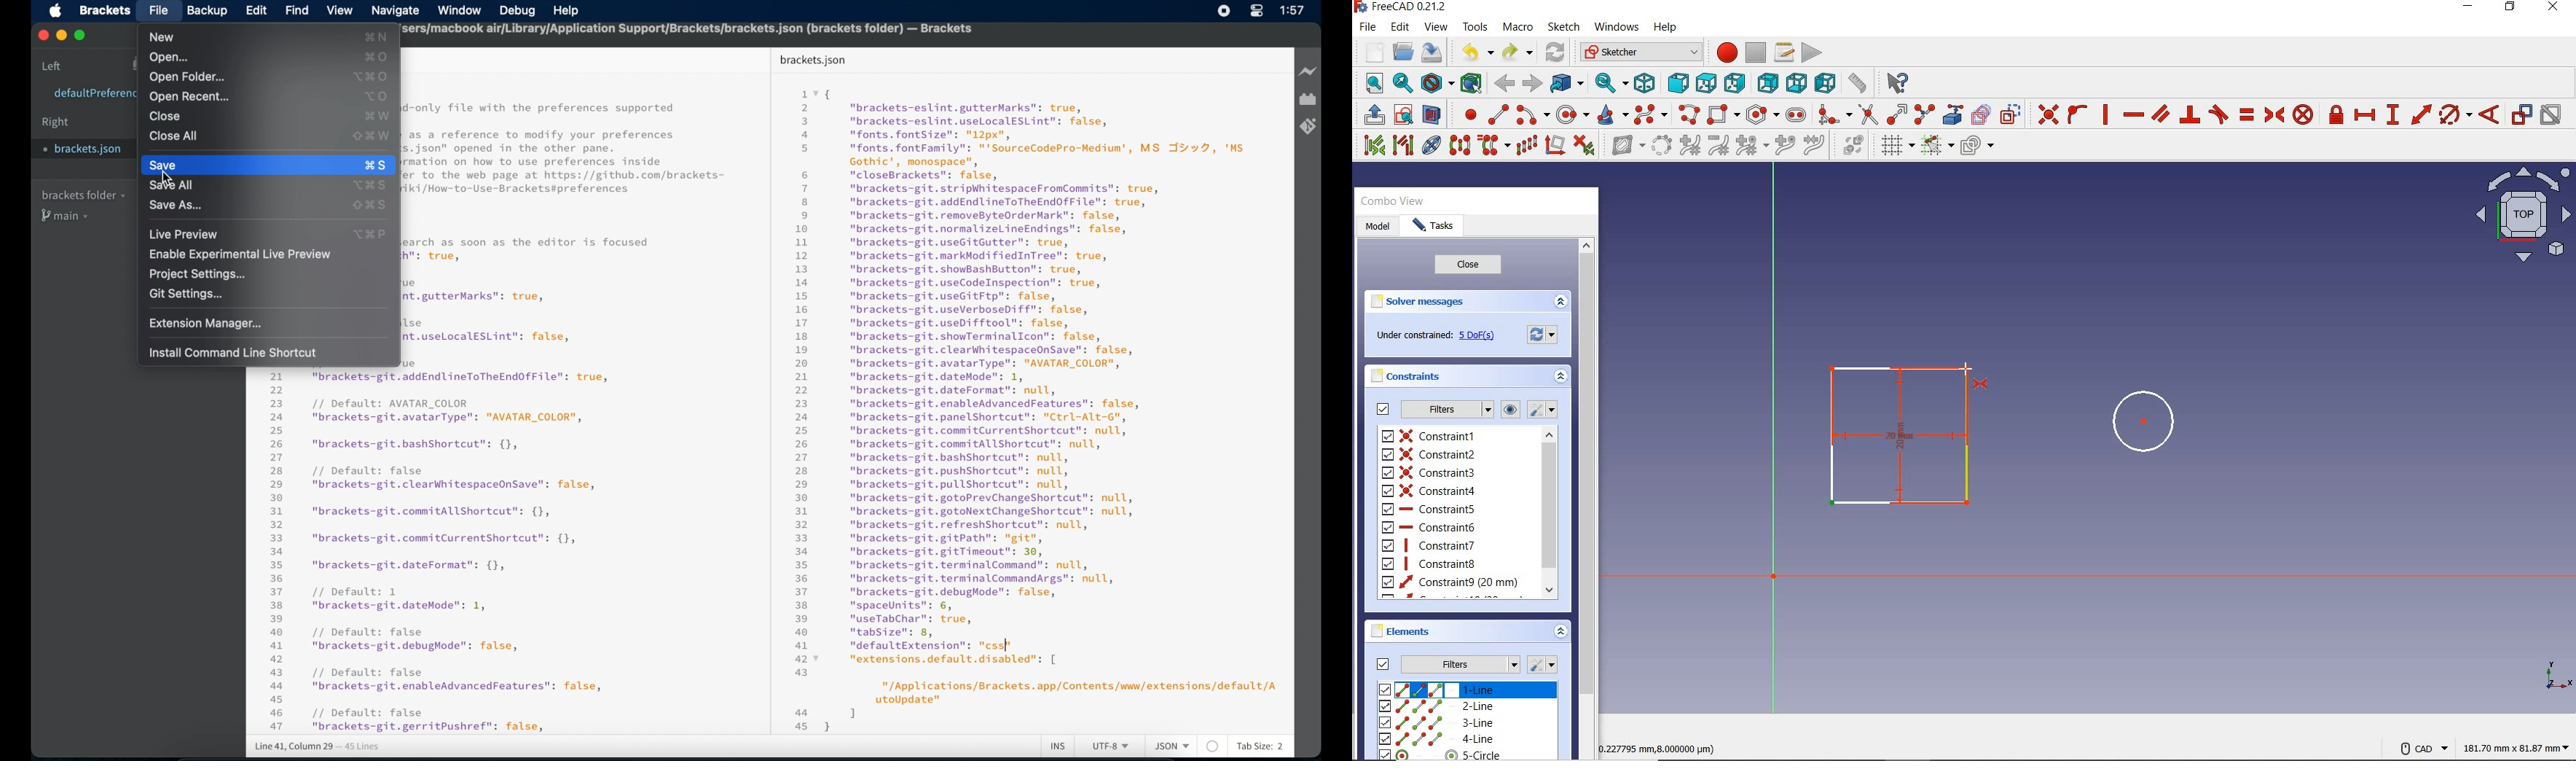  Describe the element at coordinates (1212, 747) in the screenshot. I see `no linter  available for this file` at that location.